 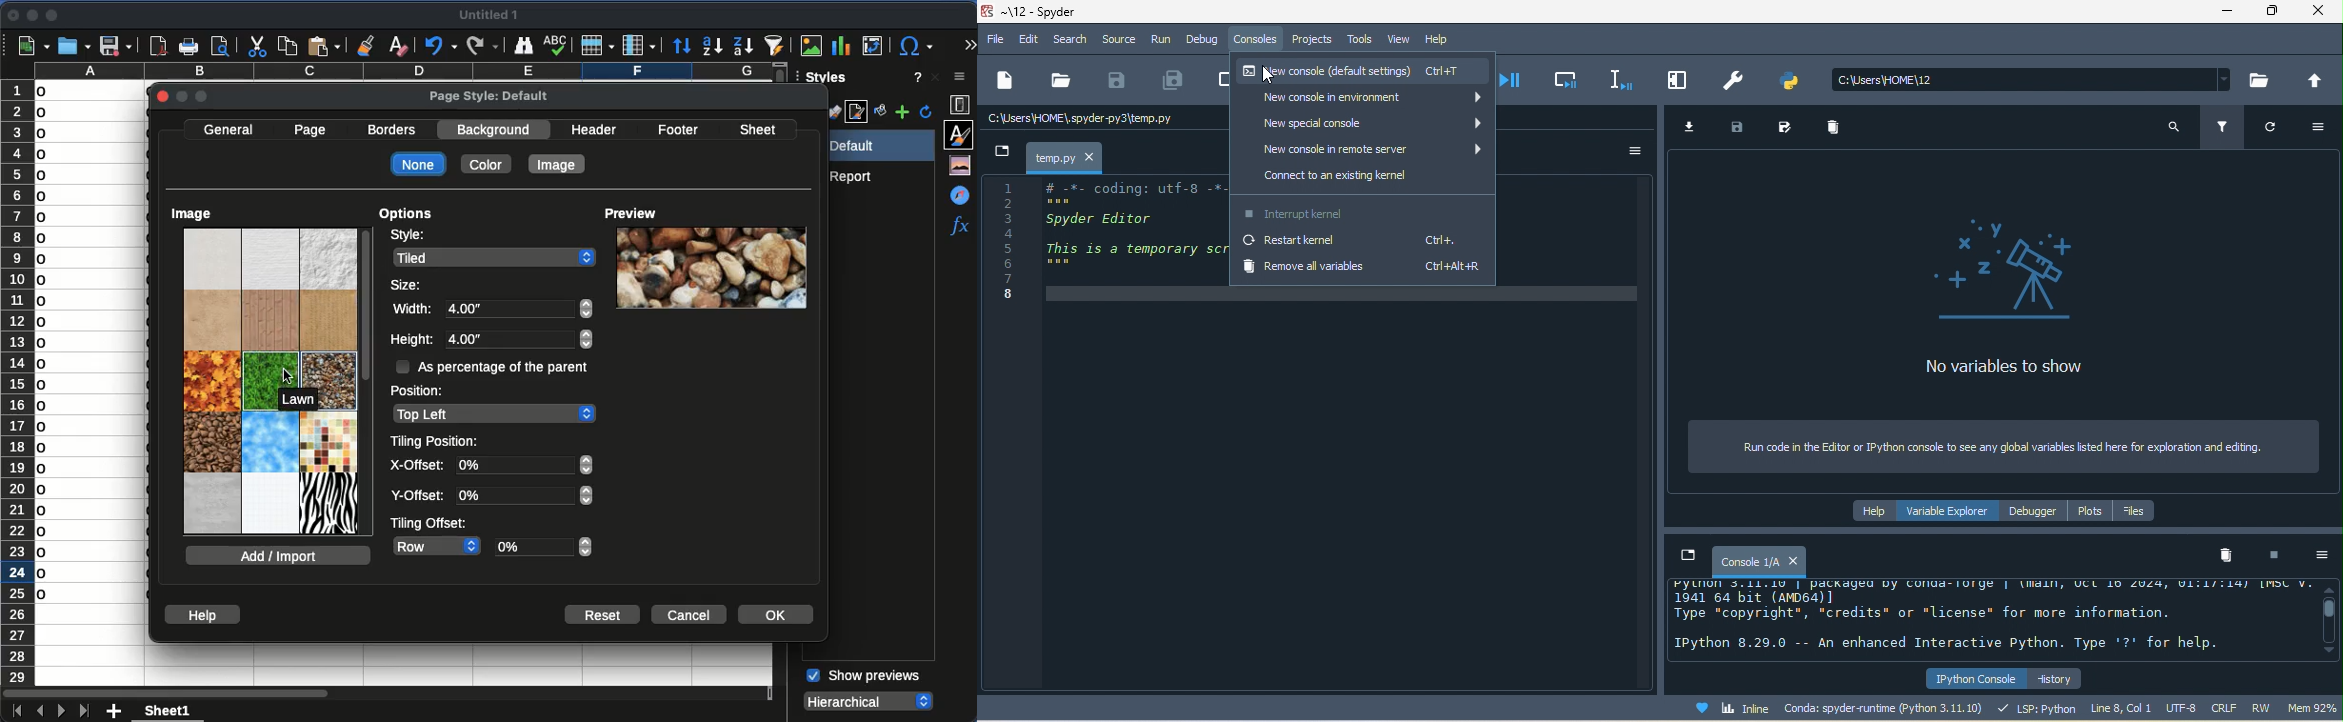 What do you see at coordinates (1205, 41) in the screenshot?
I see `debug` at bounding box center [1205, 41].